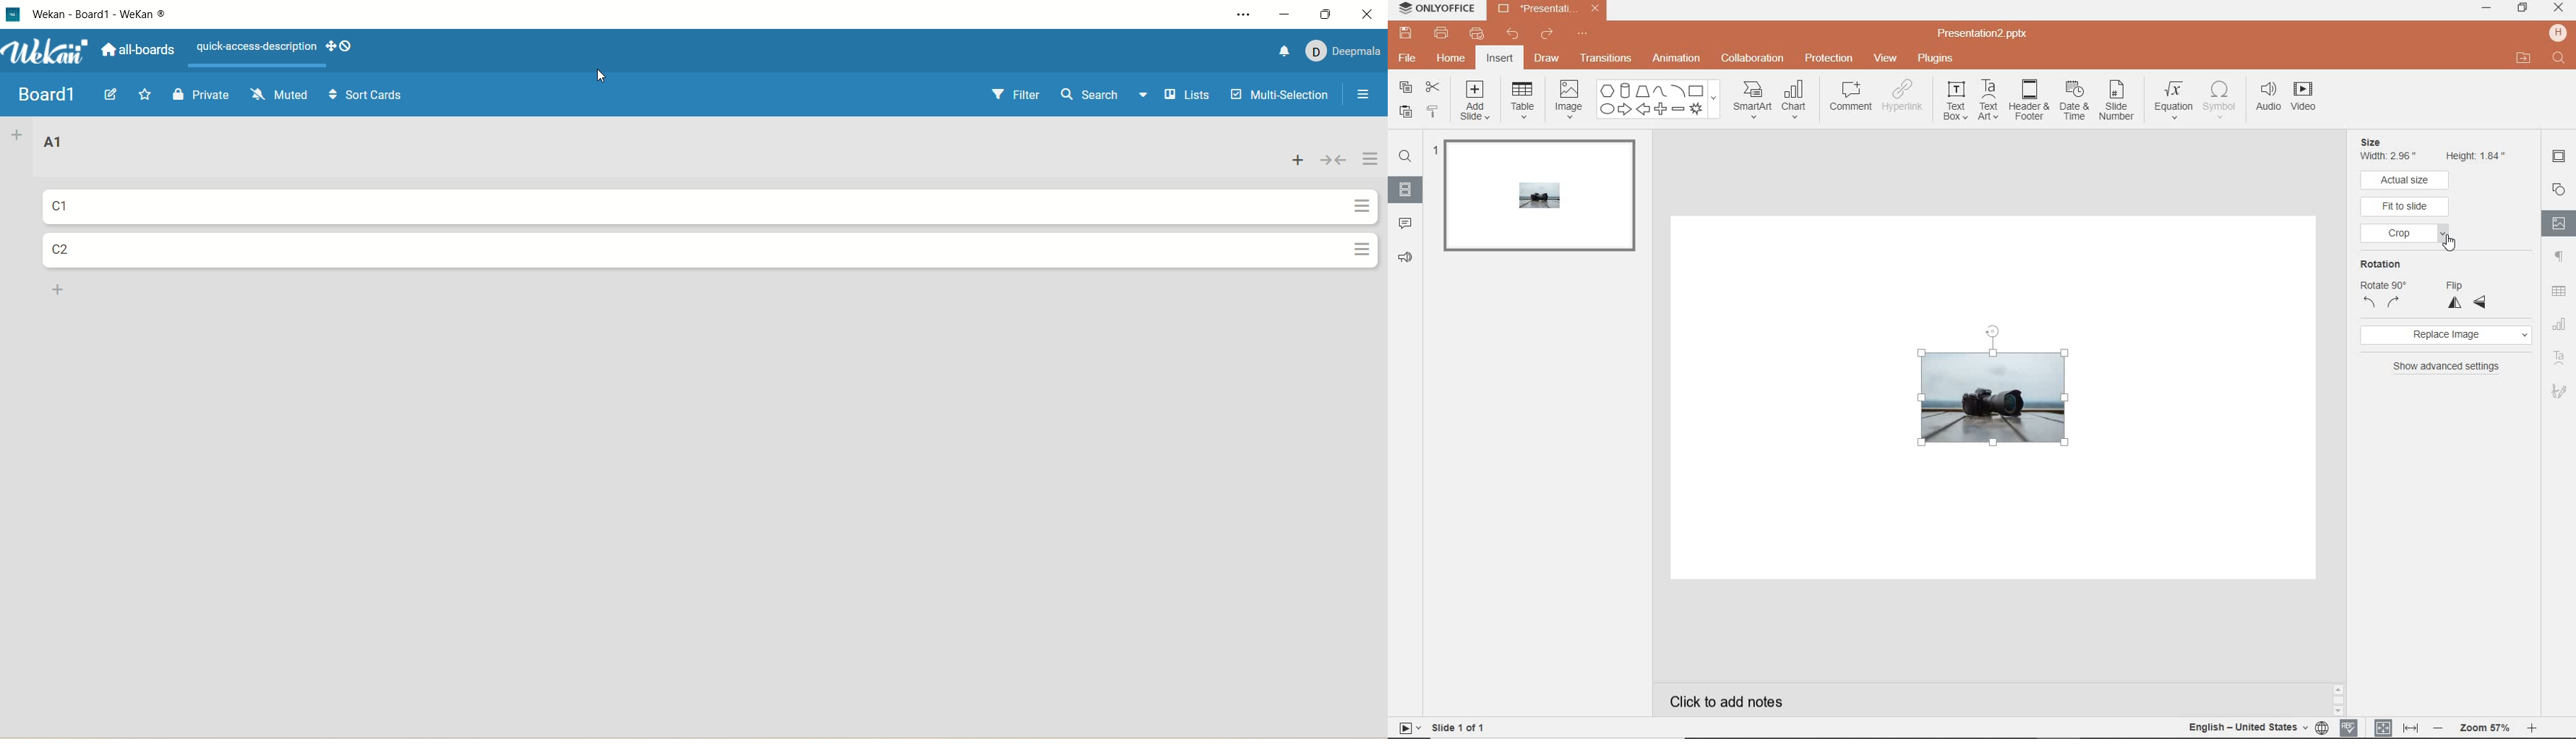 The width and height of the screenshot is (2576, 756). I want to click on crop, so click(2407, 236).